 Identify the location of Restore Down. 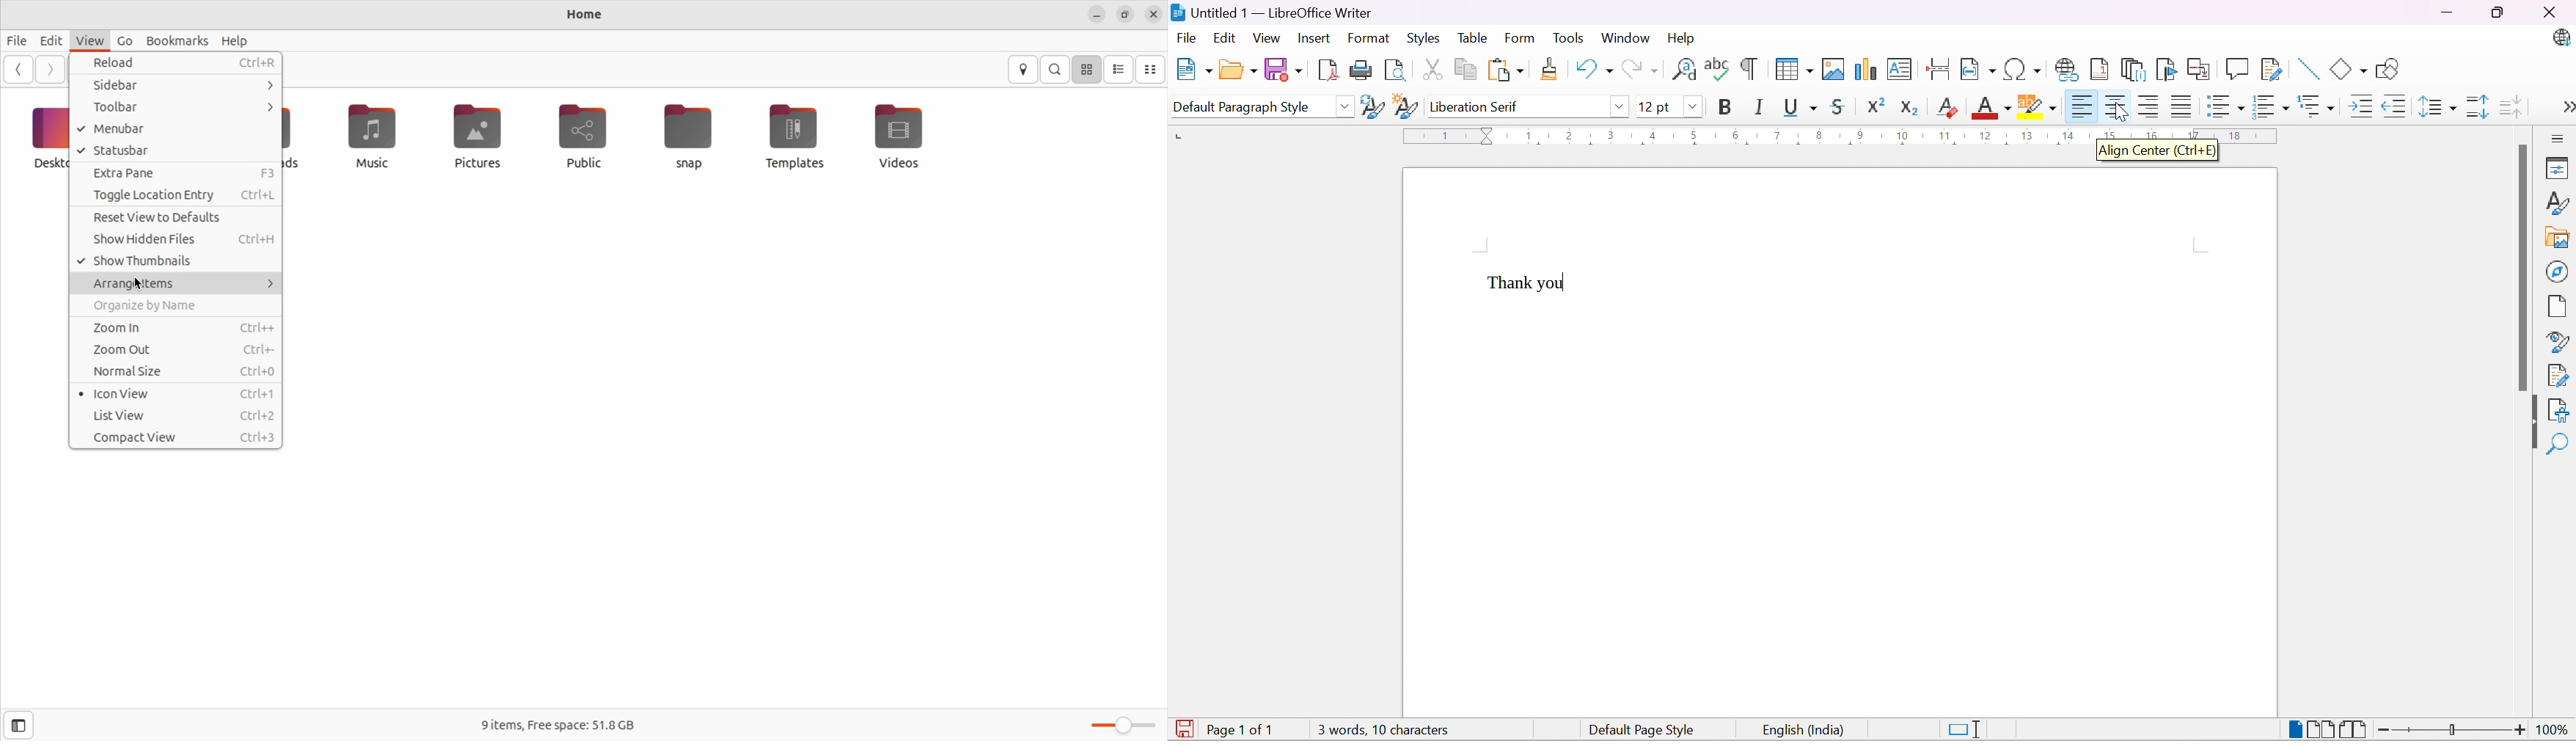
(2498, 12).